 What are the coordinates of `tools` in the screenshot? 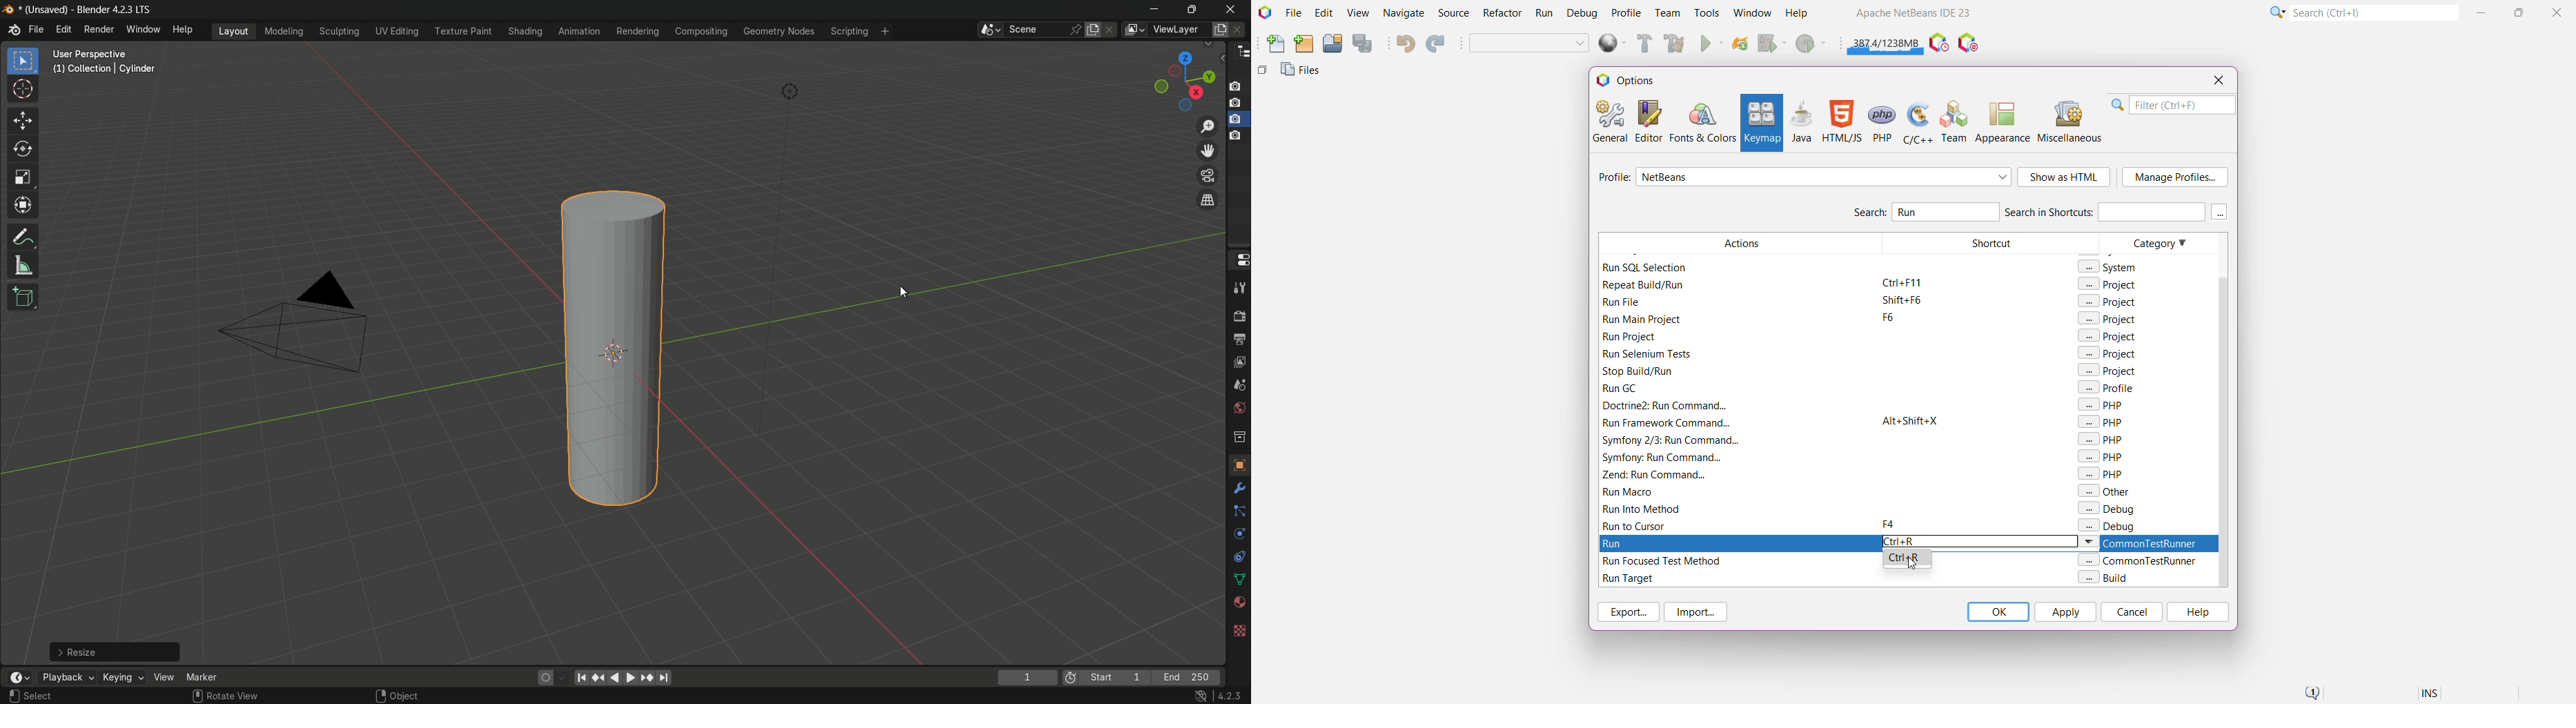 It's located at (1238, 289).